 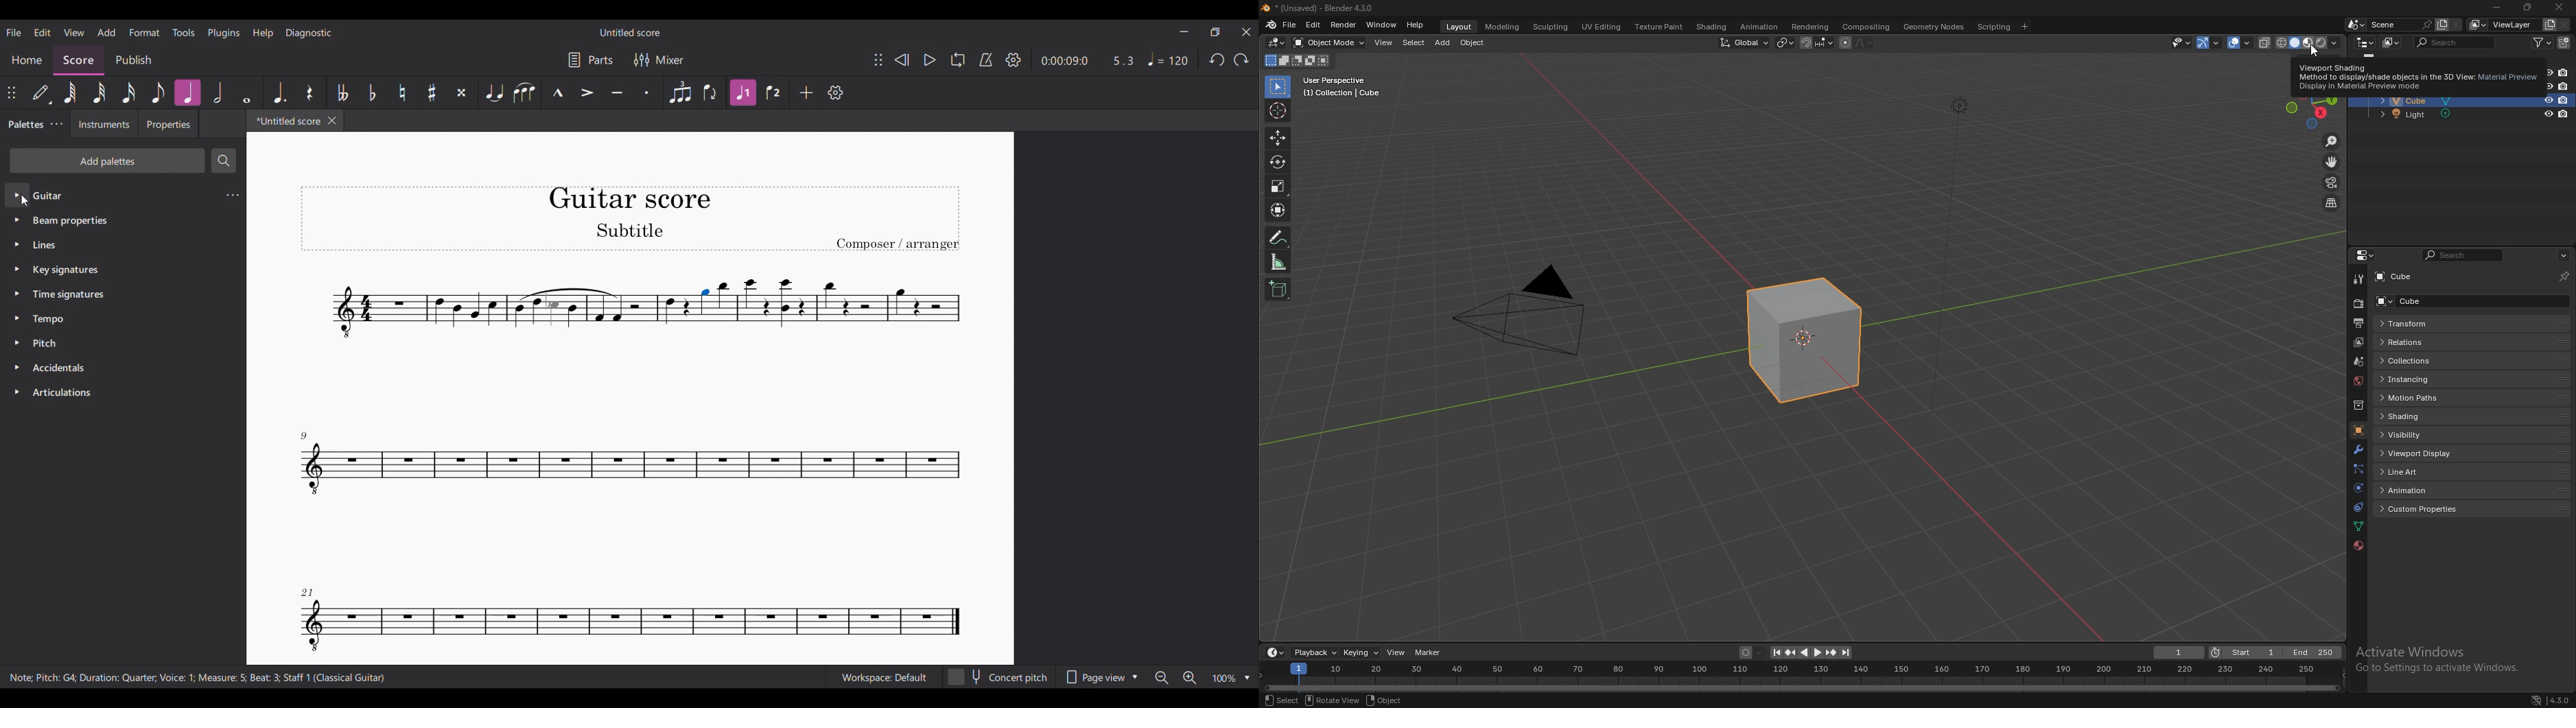 What do you see at coordinates (134, 61) in the screenshot?
I see `Publish` at bounding box center [134, 61].